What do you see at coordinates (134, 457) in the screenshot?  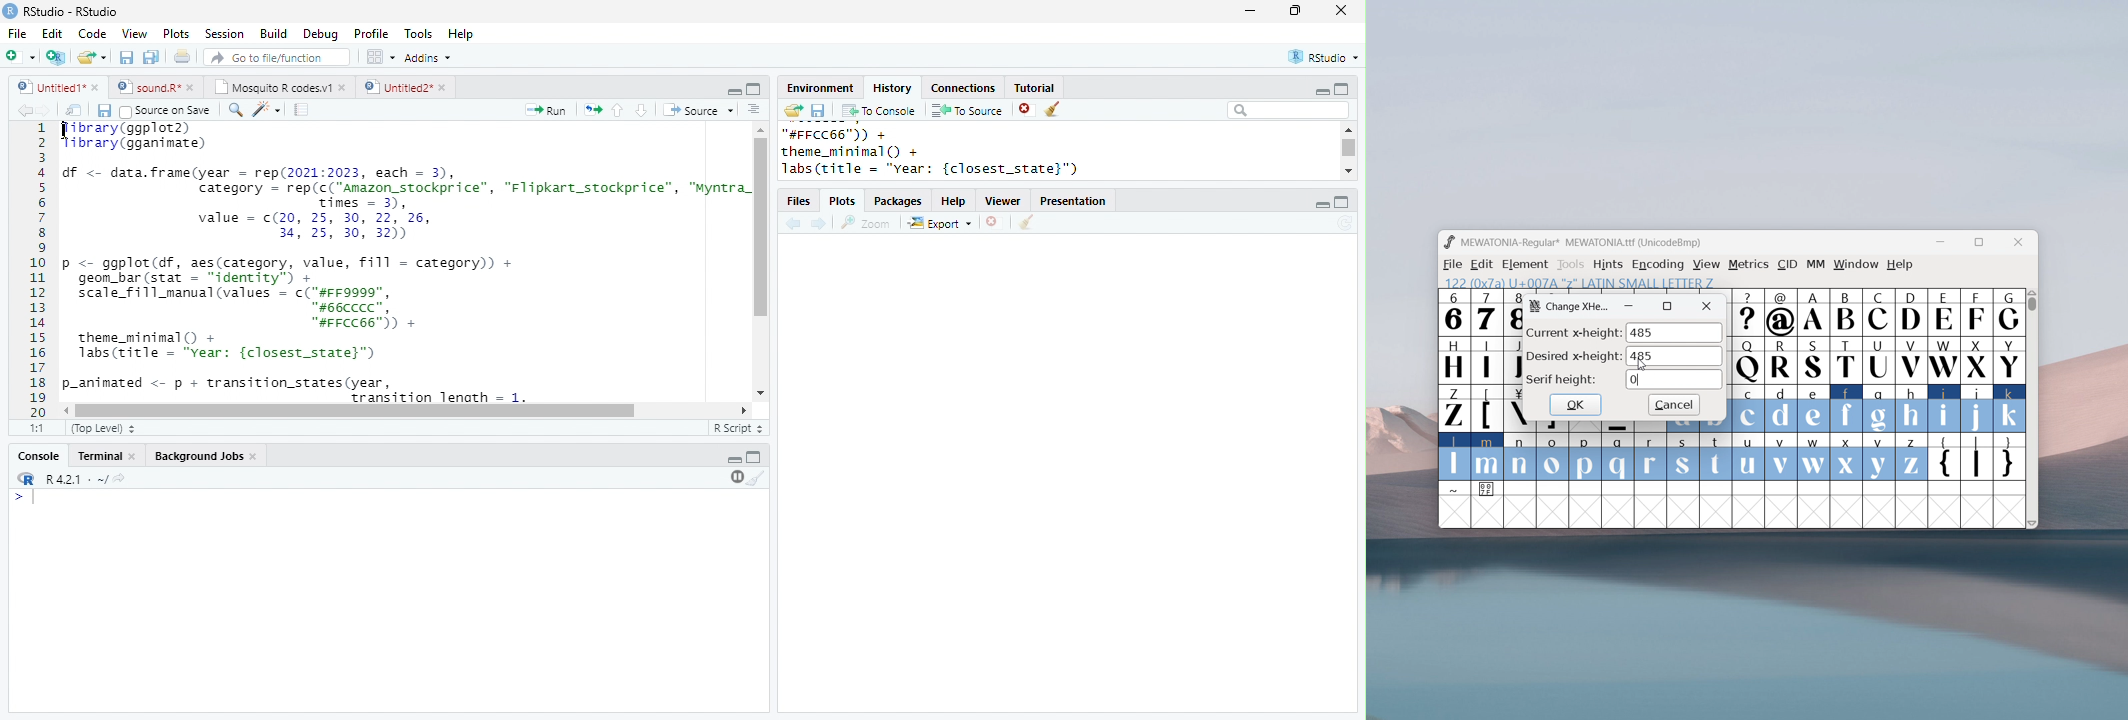 I see `close` at bounding box center [134, 457].